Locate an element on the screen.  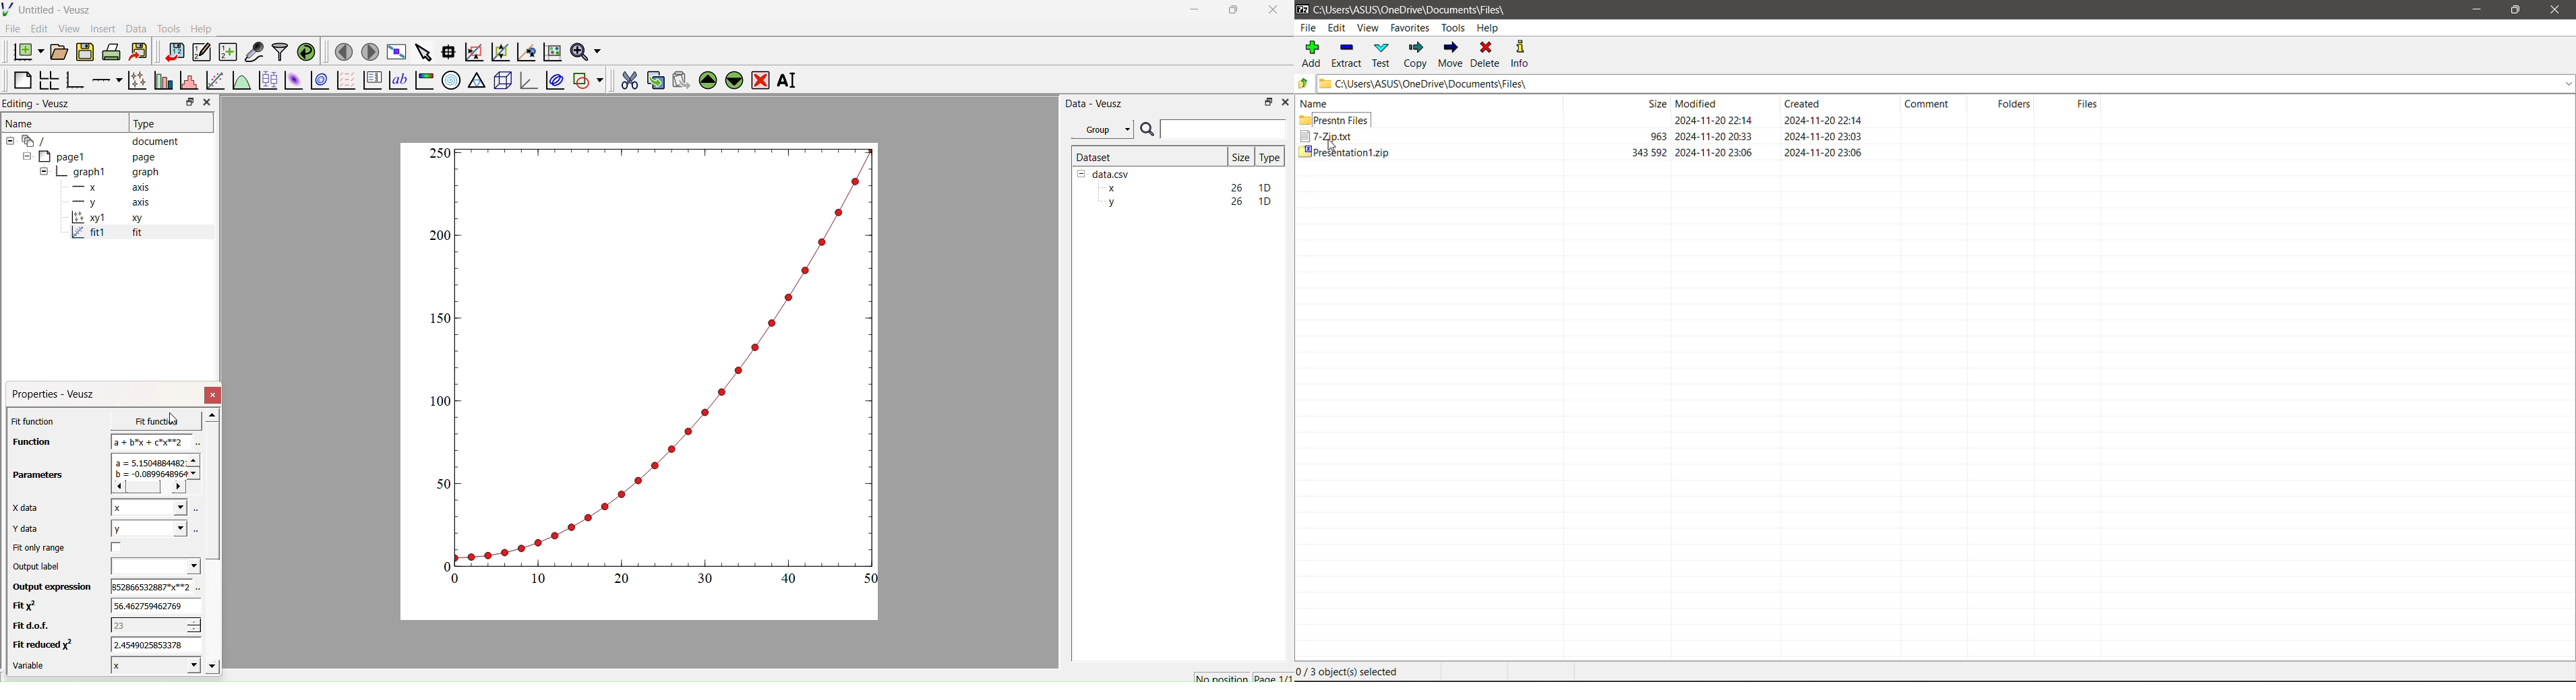
Move Up one level is located at coordinates (1303, 83).